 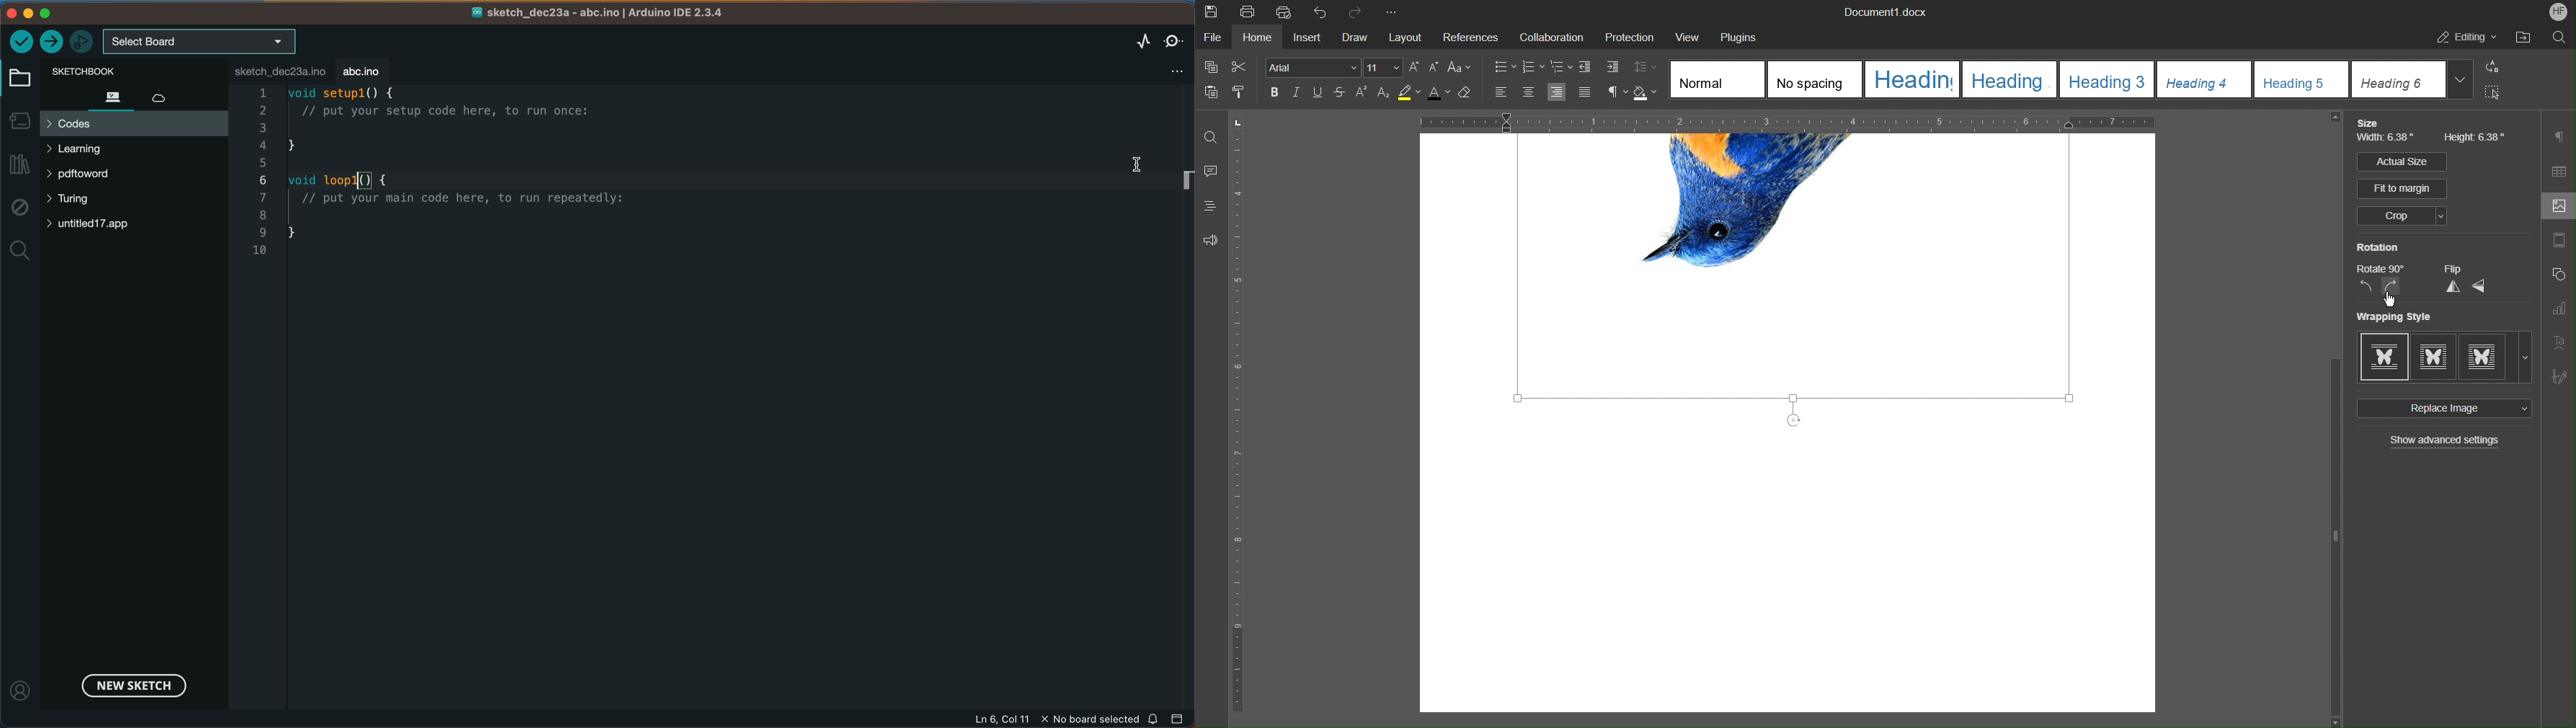 What do you see at coordinates (1242, 418) in the screenshot?
I see `Vertical Ruler` at bounding box center [1242, 418].